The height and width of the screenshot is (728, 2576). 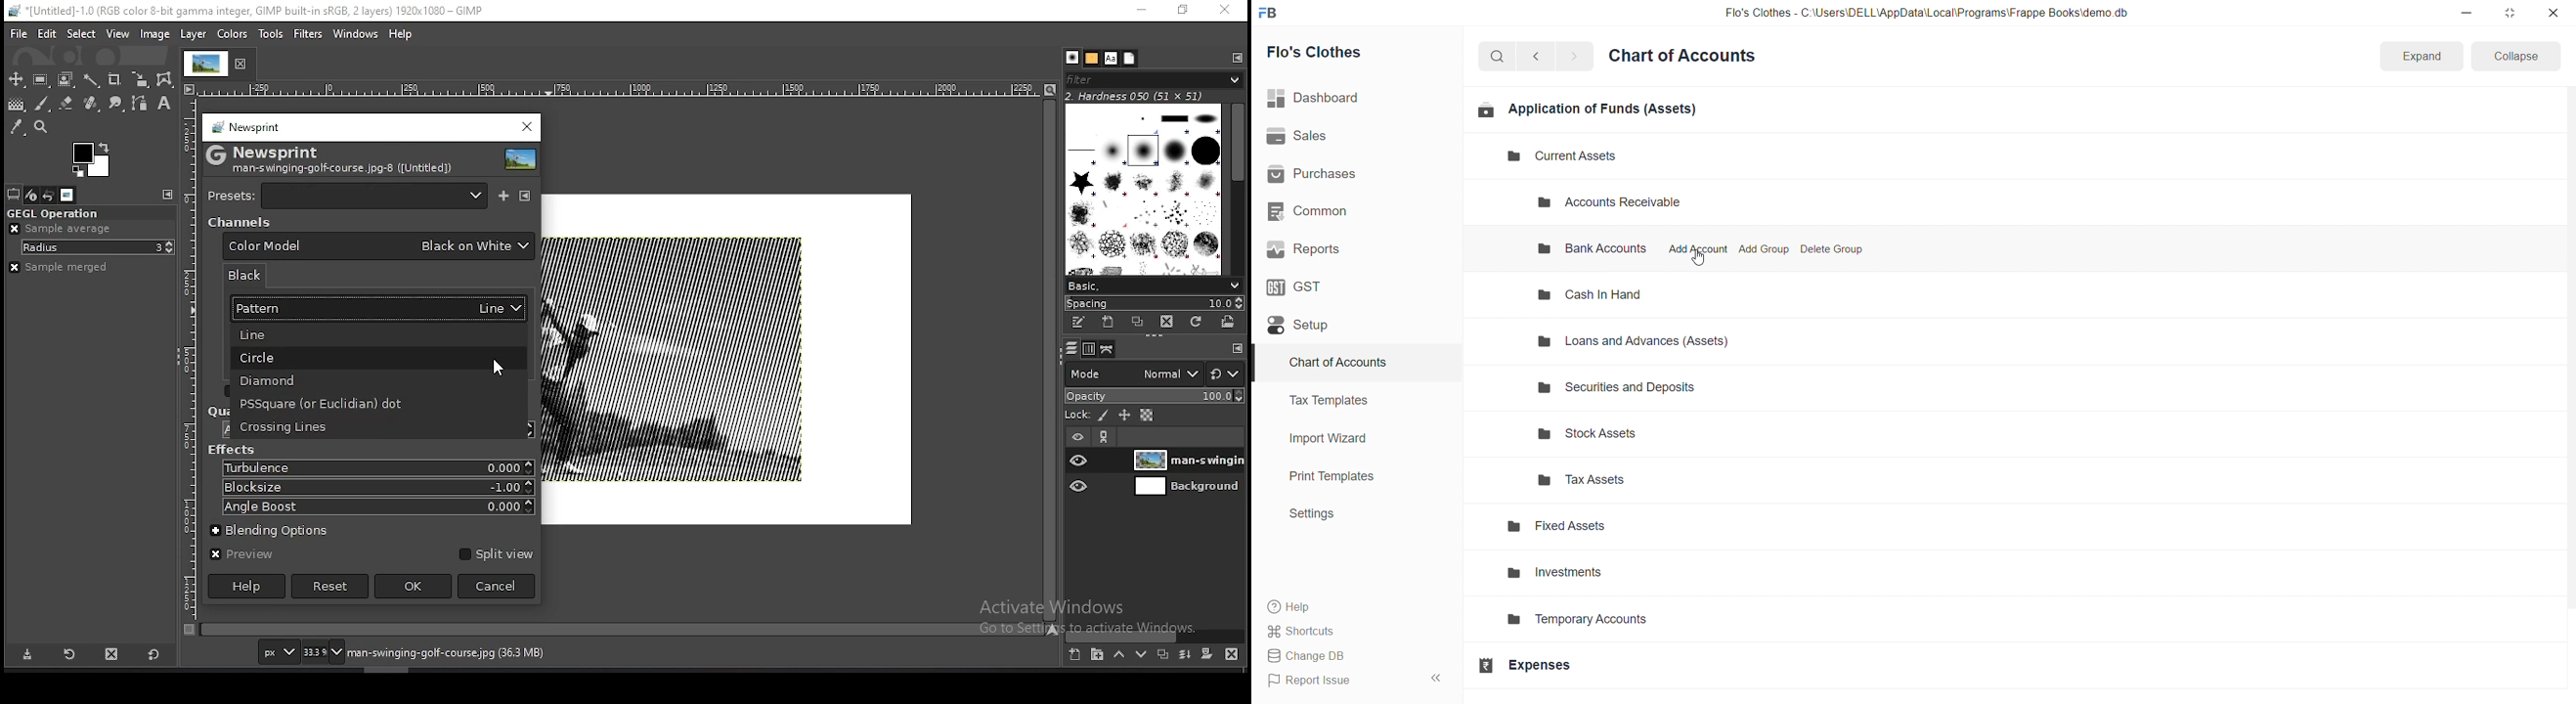 What do you see at coordinates (1163, 653) in the screenshot?
I see `duplicate layer` at bounding box center [1163, 653].